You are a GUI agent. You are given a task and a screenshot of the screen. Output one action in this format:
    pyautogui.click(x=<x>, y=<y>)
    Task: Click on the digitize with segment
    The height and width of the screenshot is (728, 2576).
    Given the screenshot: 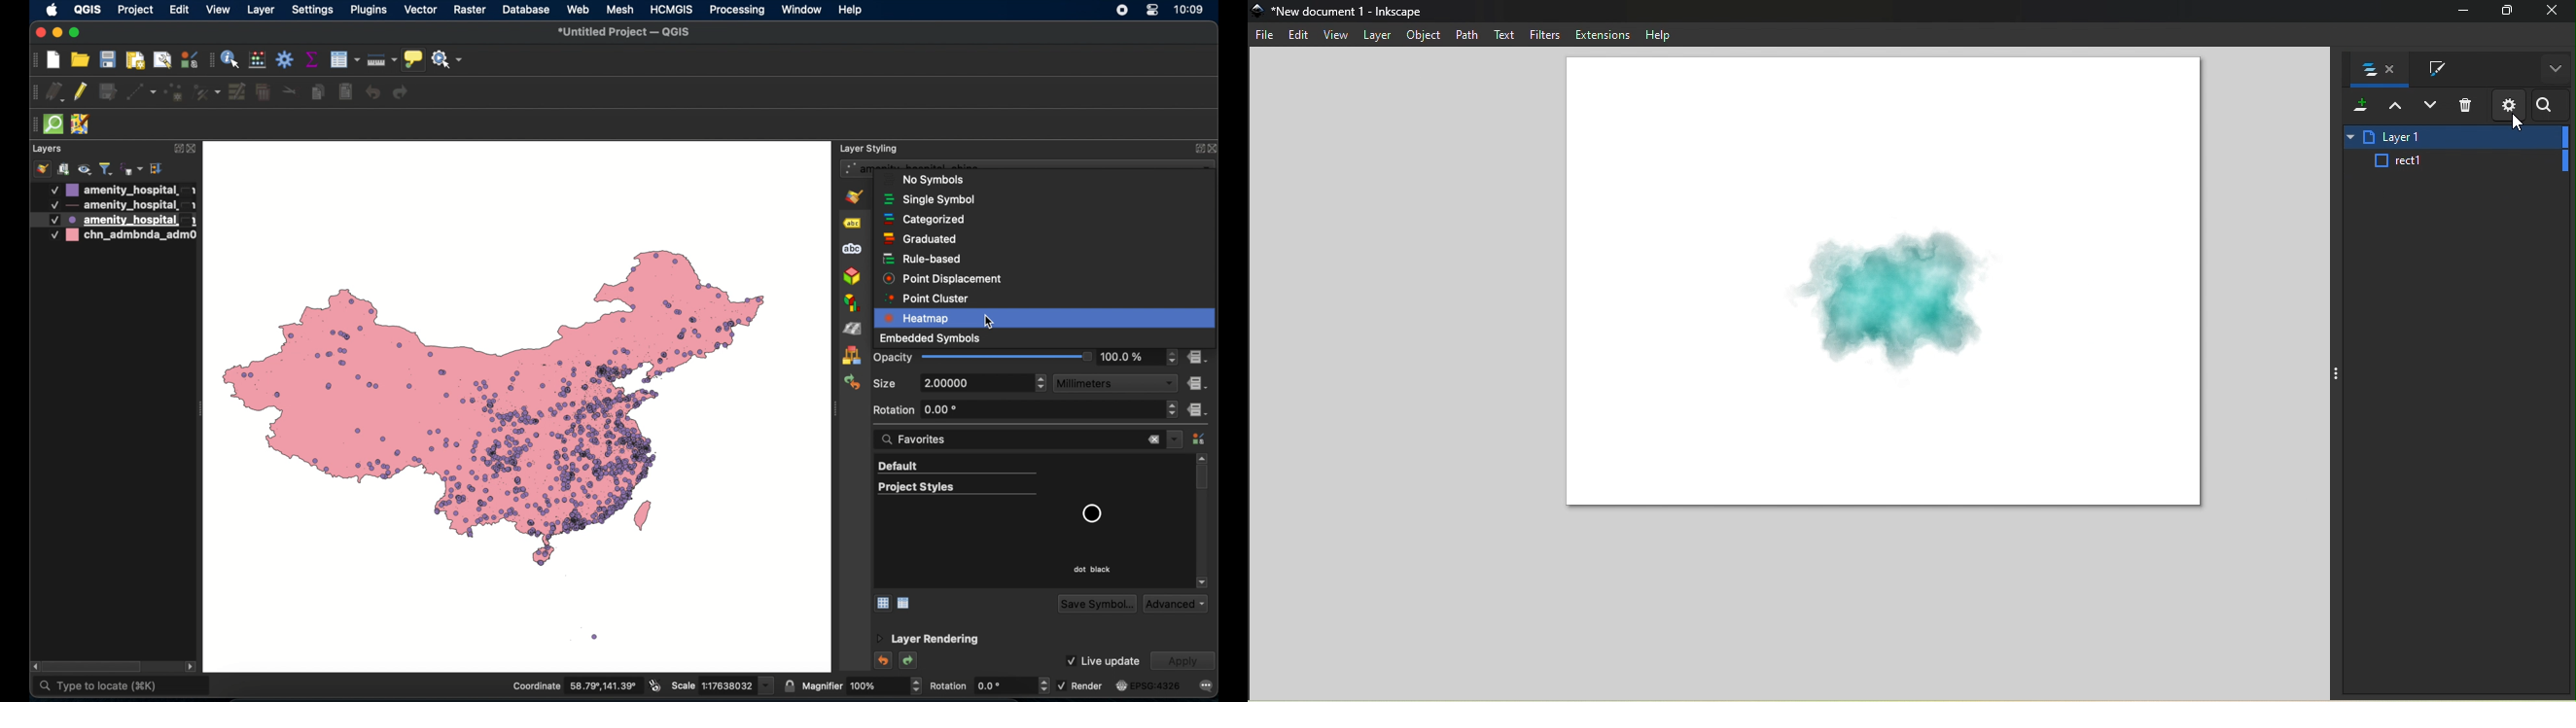 What is the action you would take?
    pyautogui.click(x=141, y=94)
    